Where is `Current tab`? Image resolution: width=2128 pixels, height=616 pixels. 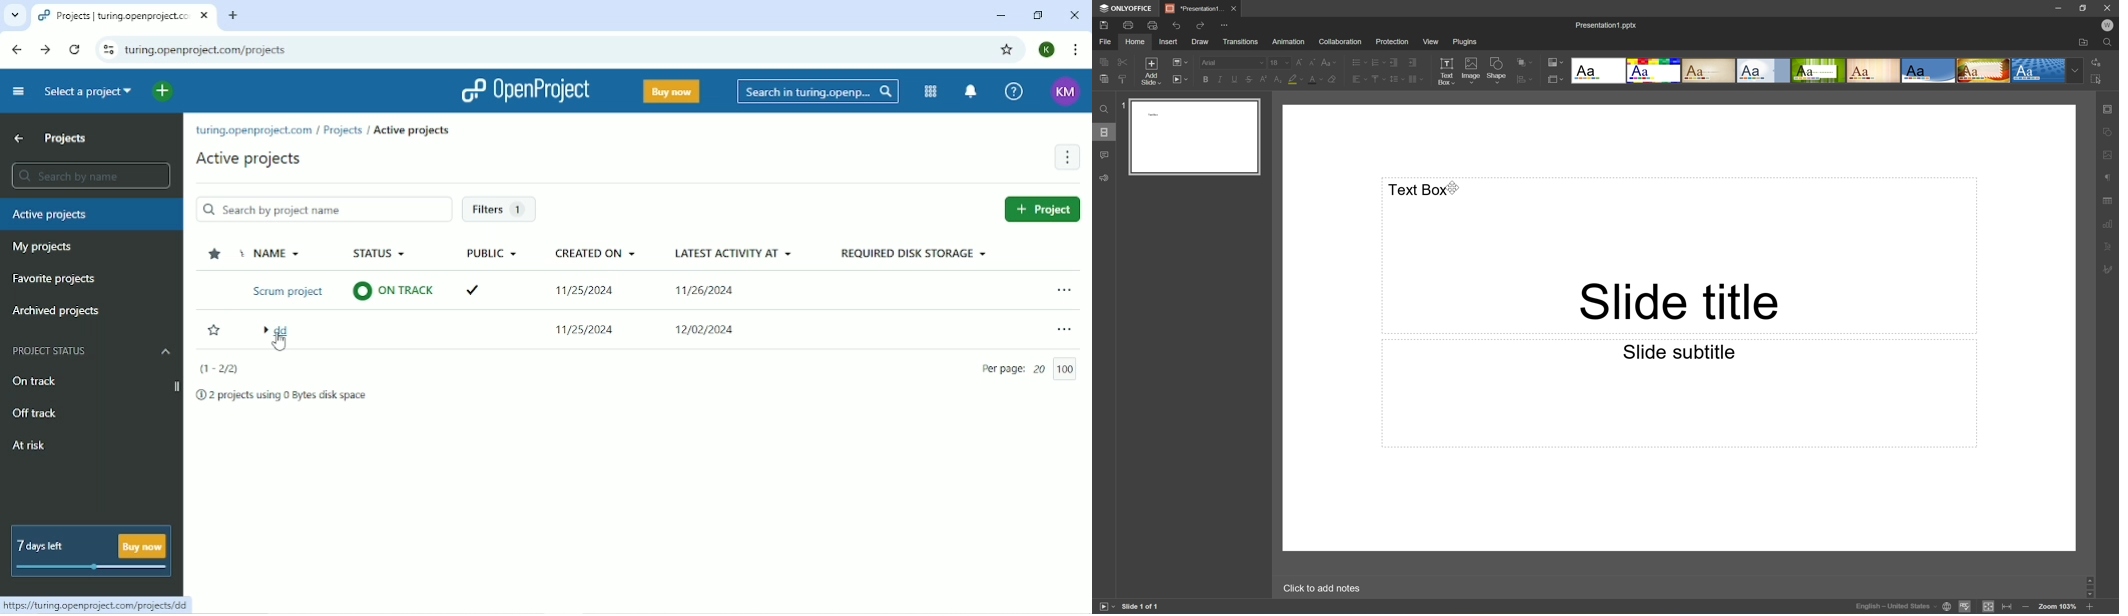
Current tab is located at coordinates (123, 16).